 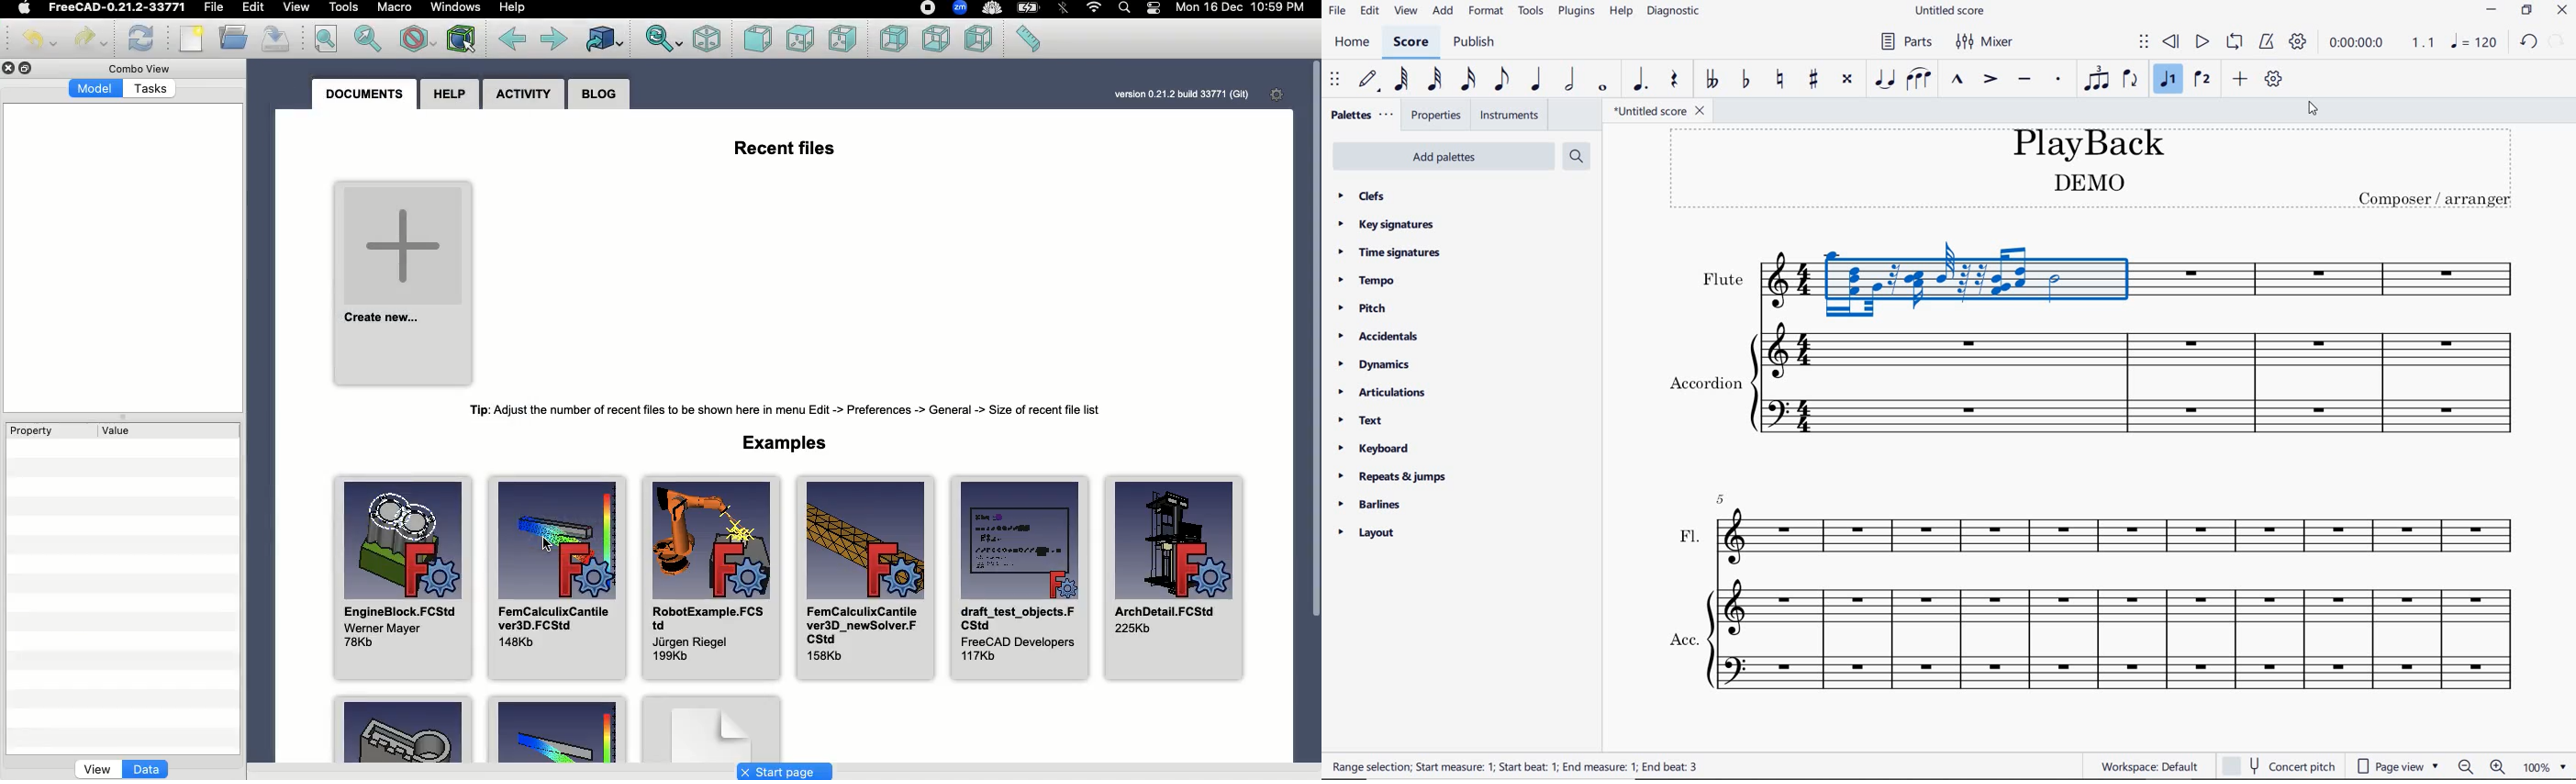 I want to click on add, so click(x=1443, y=10).